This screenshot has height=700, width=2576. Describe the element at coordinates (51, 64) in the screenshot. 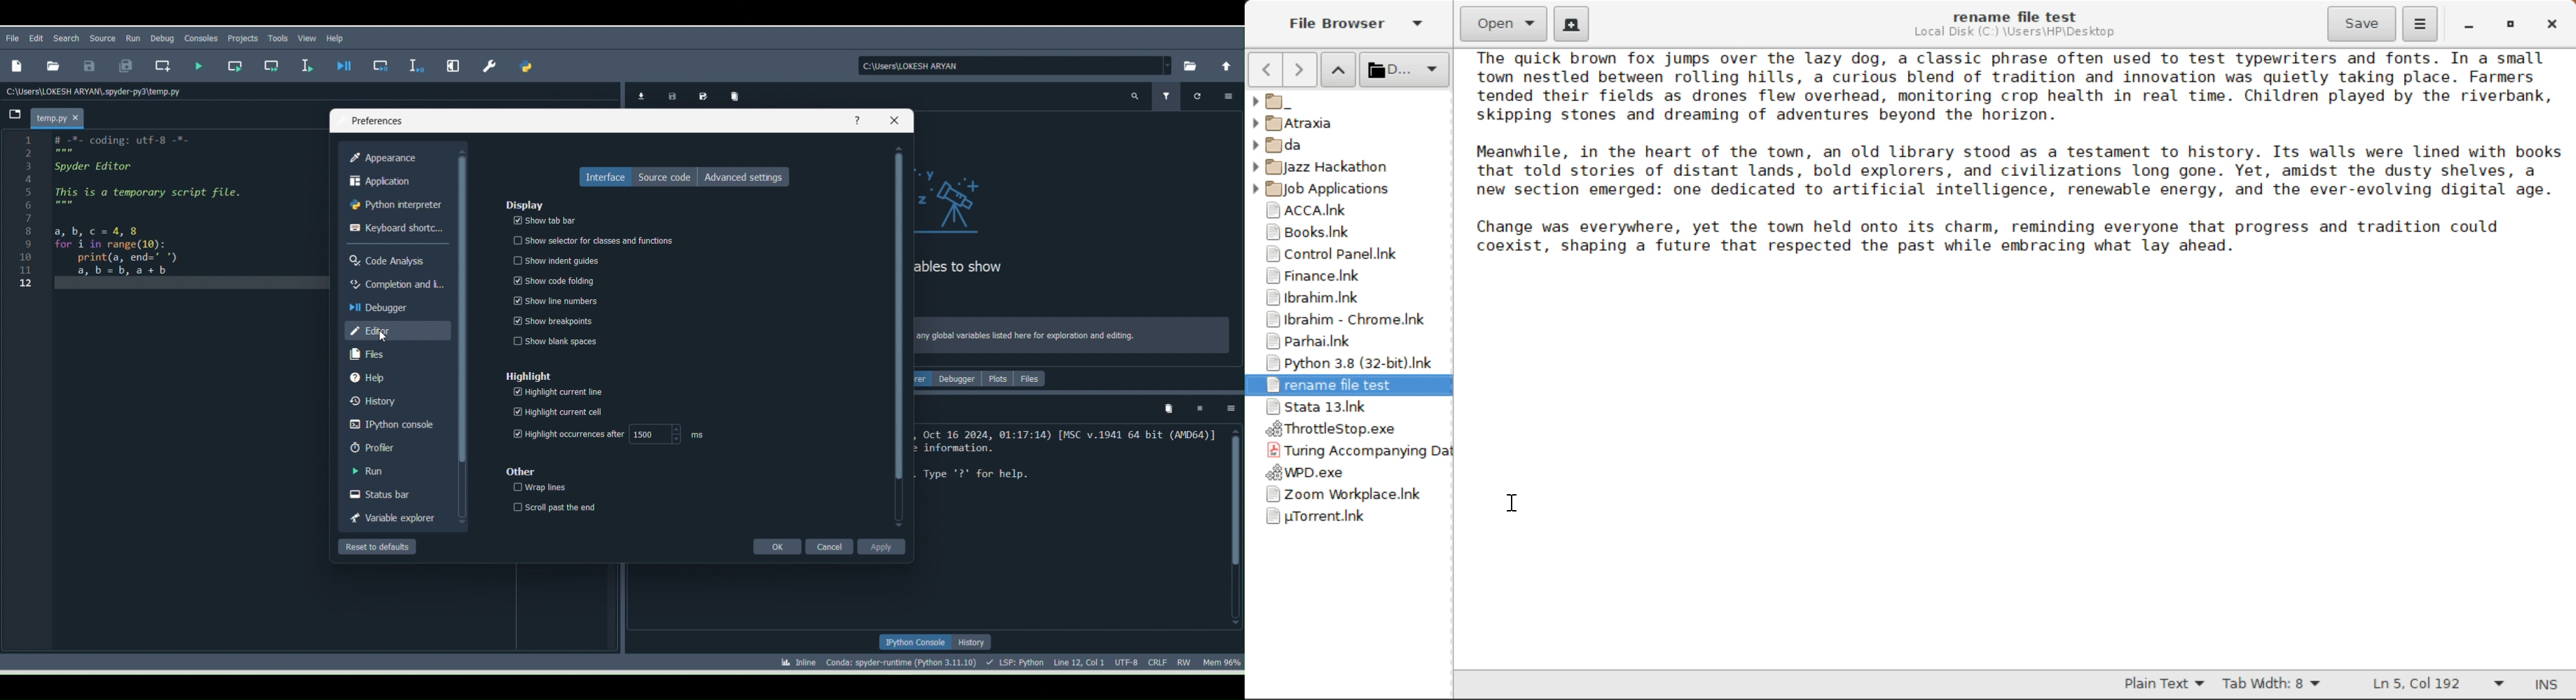

I see `Open file (Ctrl + O)` at that location.